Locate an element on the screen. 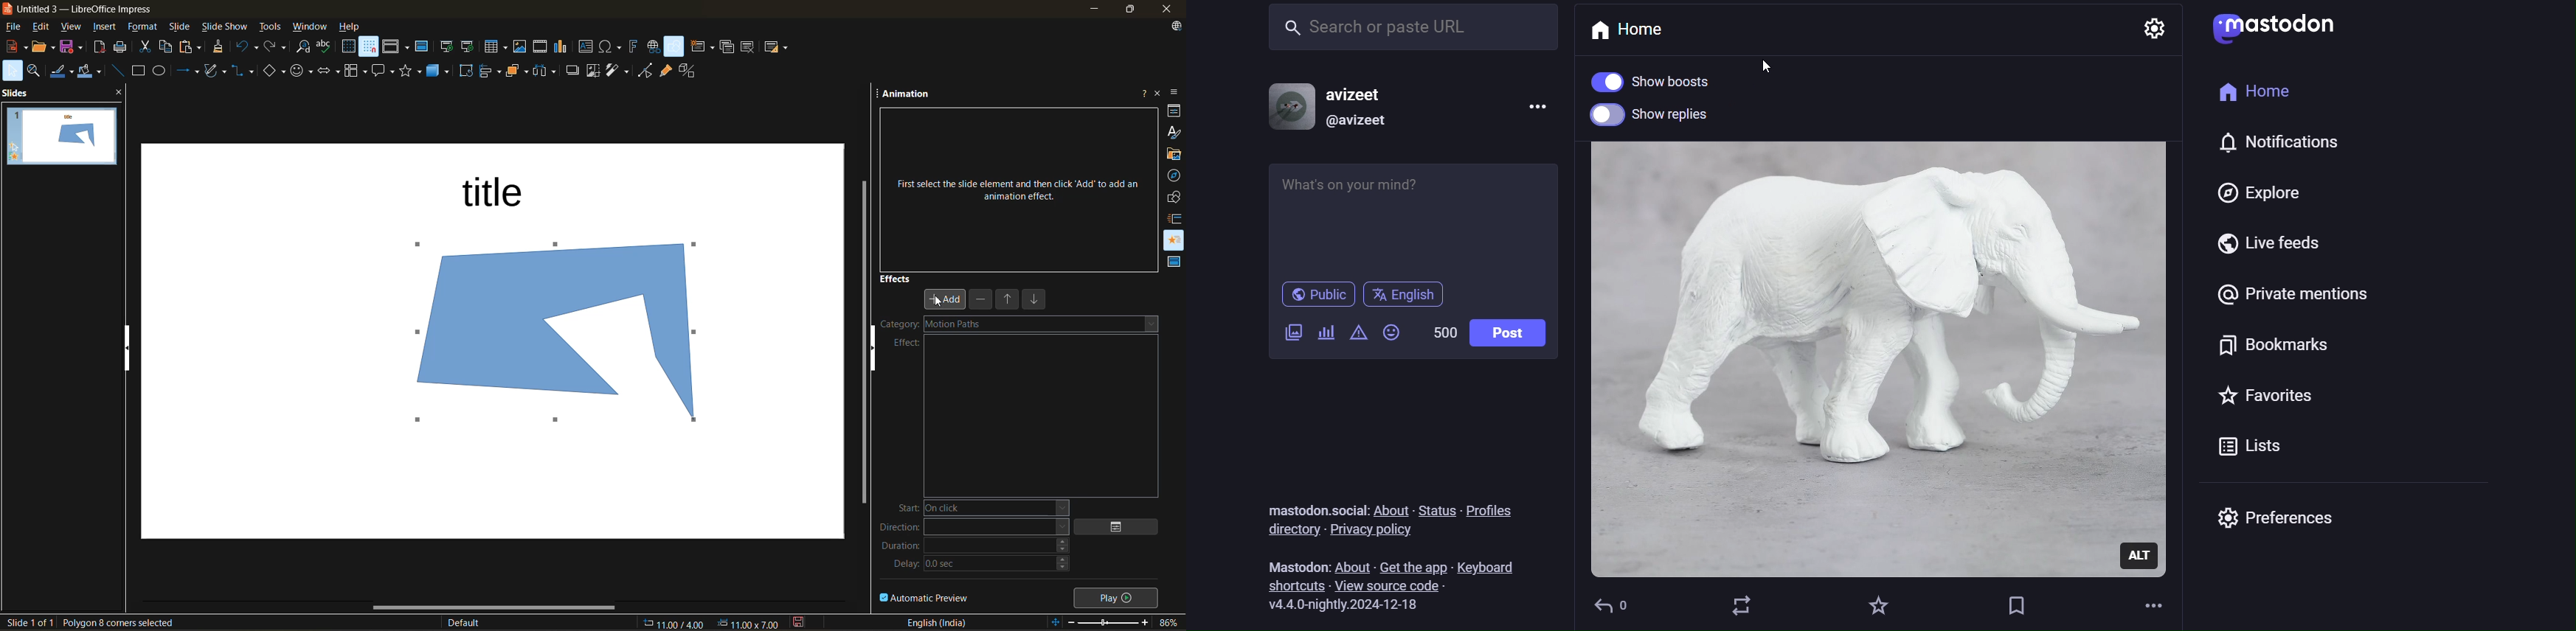 This screenshot has width=2576, height=644. menu is located at coordinates (1532, 111).